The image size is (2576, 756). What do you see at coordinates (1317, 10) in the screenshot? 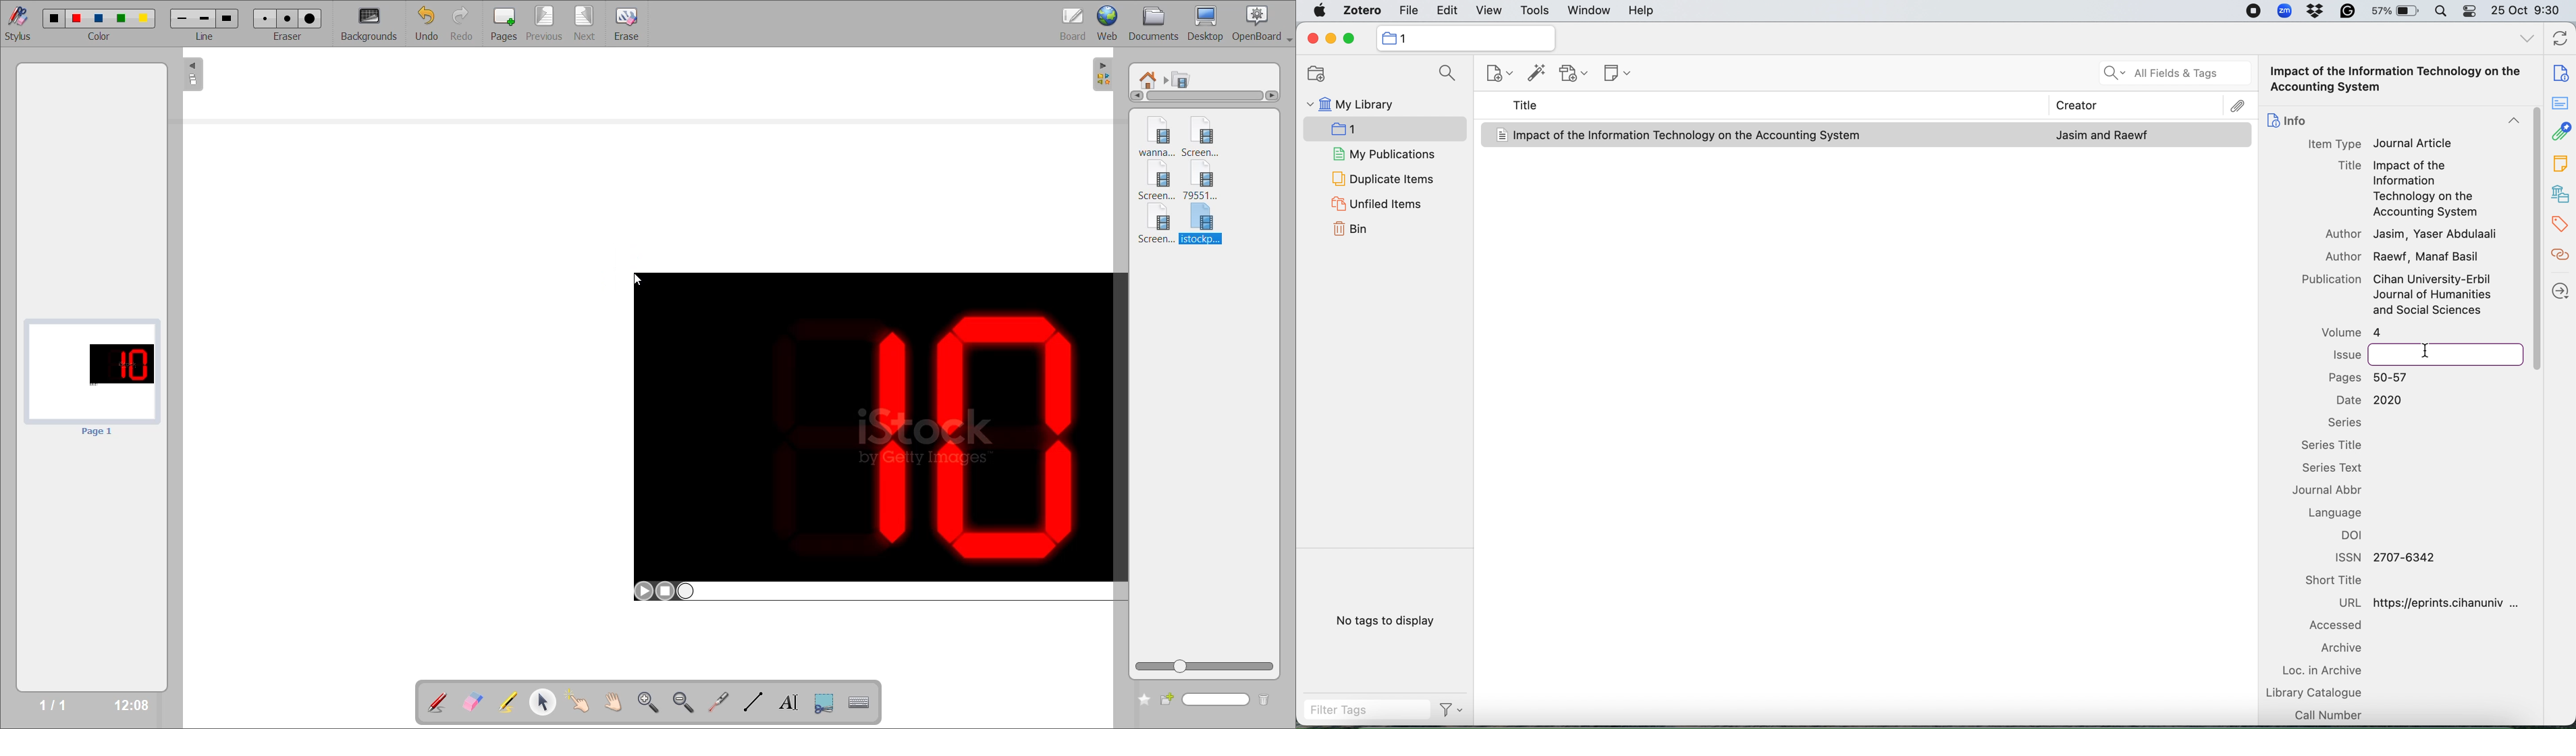
I see `system logo` at bounding box center [1317, 10].